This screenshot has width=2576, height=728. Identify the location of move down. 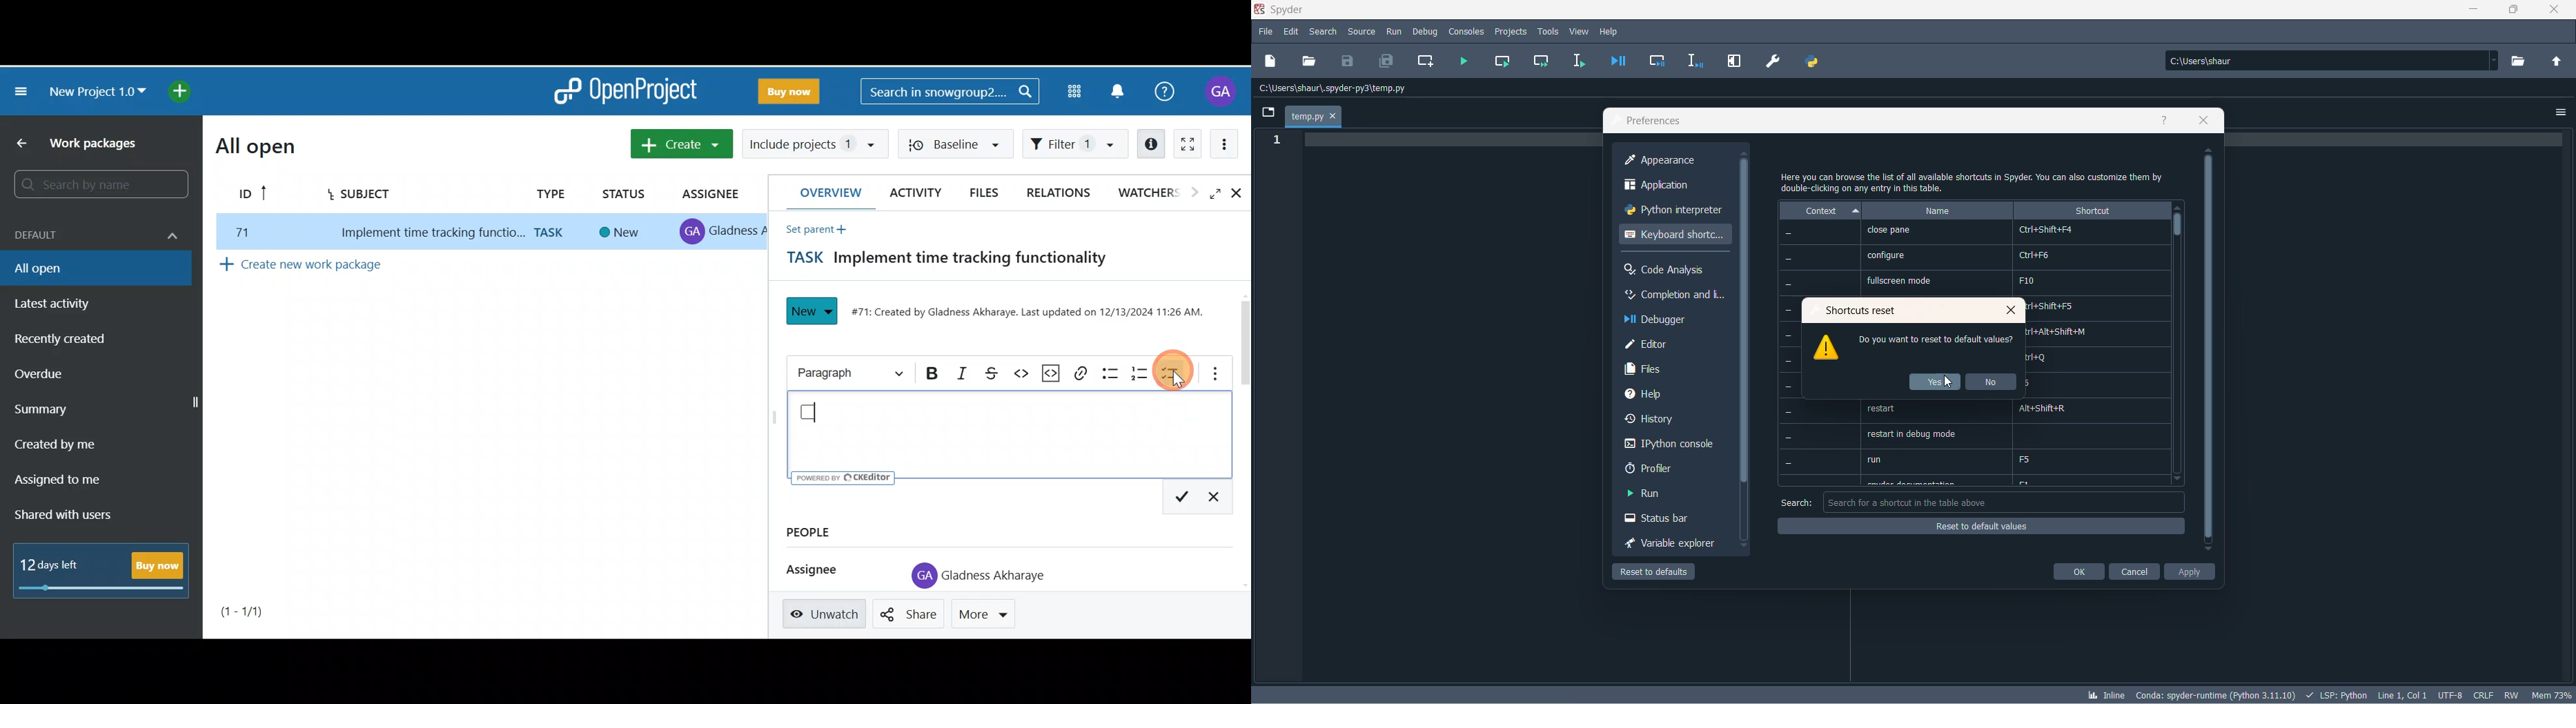
(2179, 481).